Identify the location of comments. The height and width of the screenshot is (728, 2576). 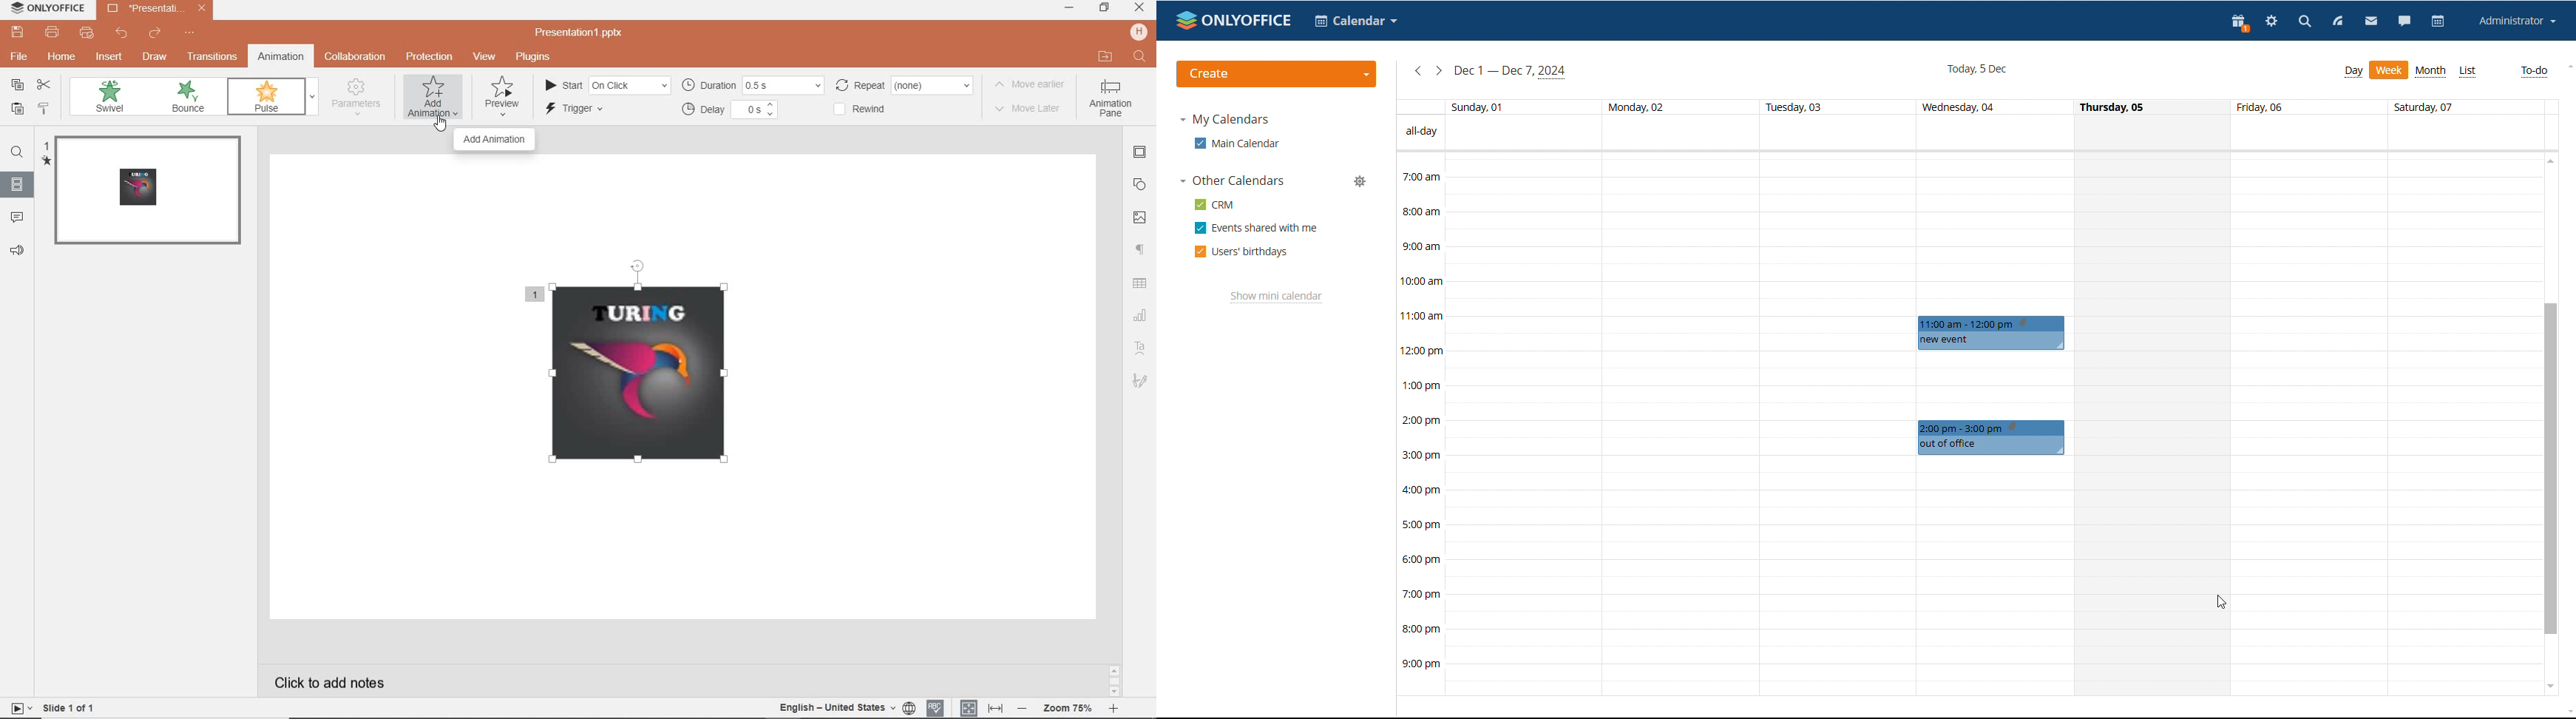
(17, 218).